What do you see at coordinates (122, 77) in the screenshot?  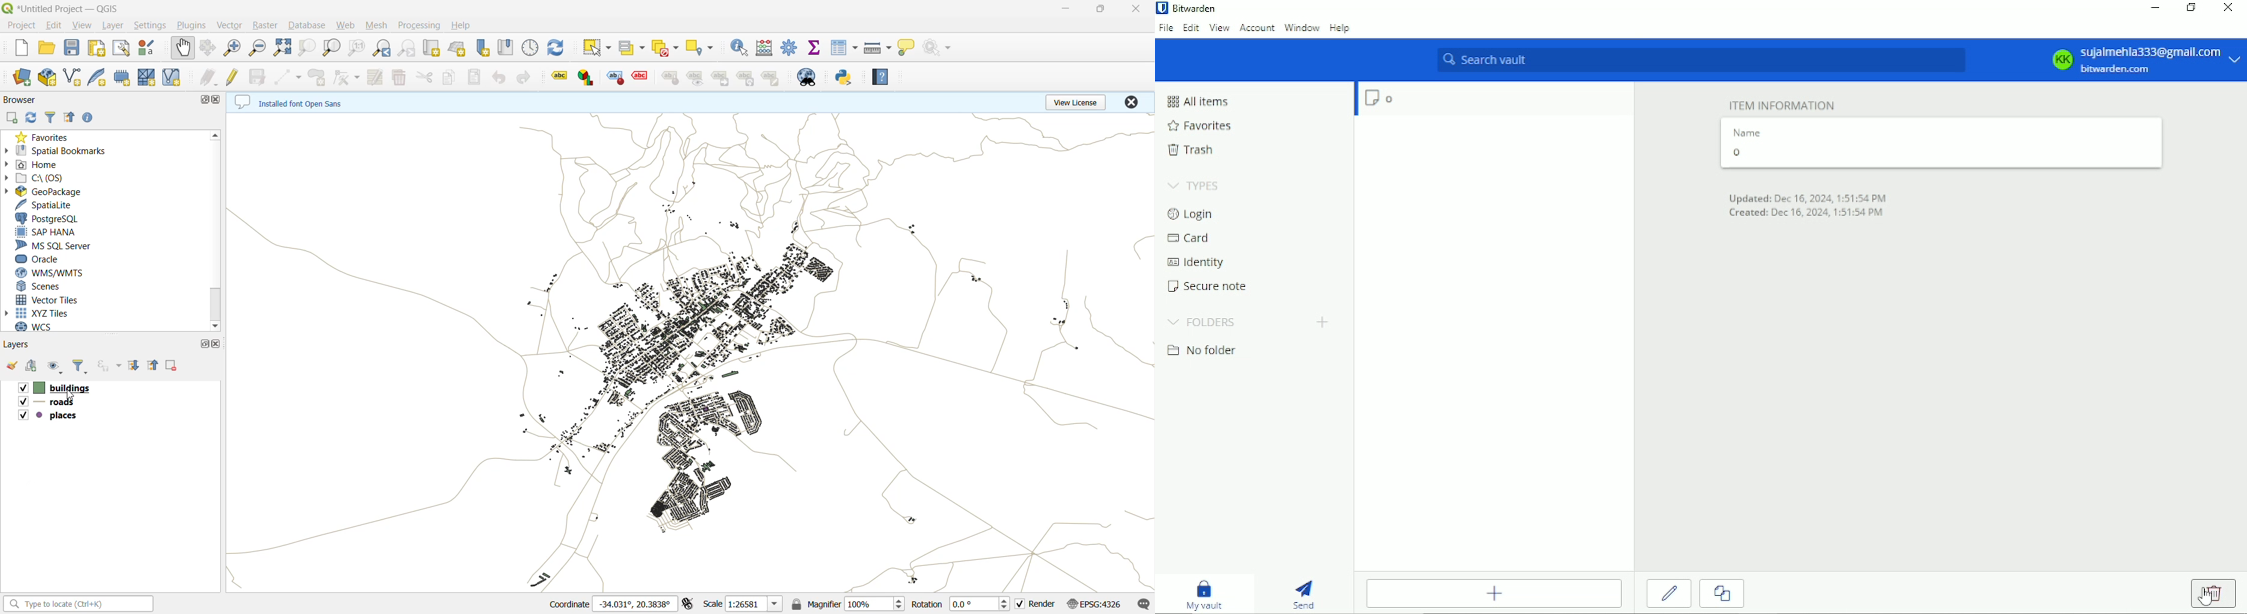 I see `temporary scratch file` at bounding box center [122, 77].